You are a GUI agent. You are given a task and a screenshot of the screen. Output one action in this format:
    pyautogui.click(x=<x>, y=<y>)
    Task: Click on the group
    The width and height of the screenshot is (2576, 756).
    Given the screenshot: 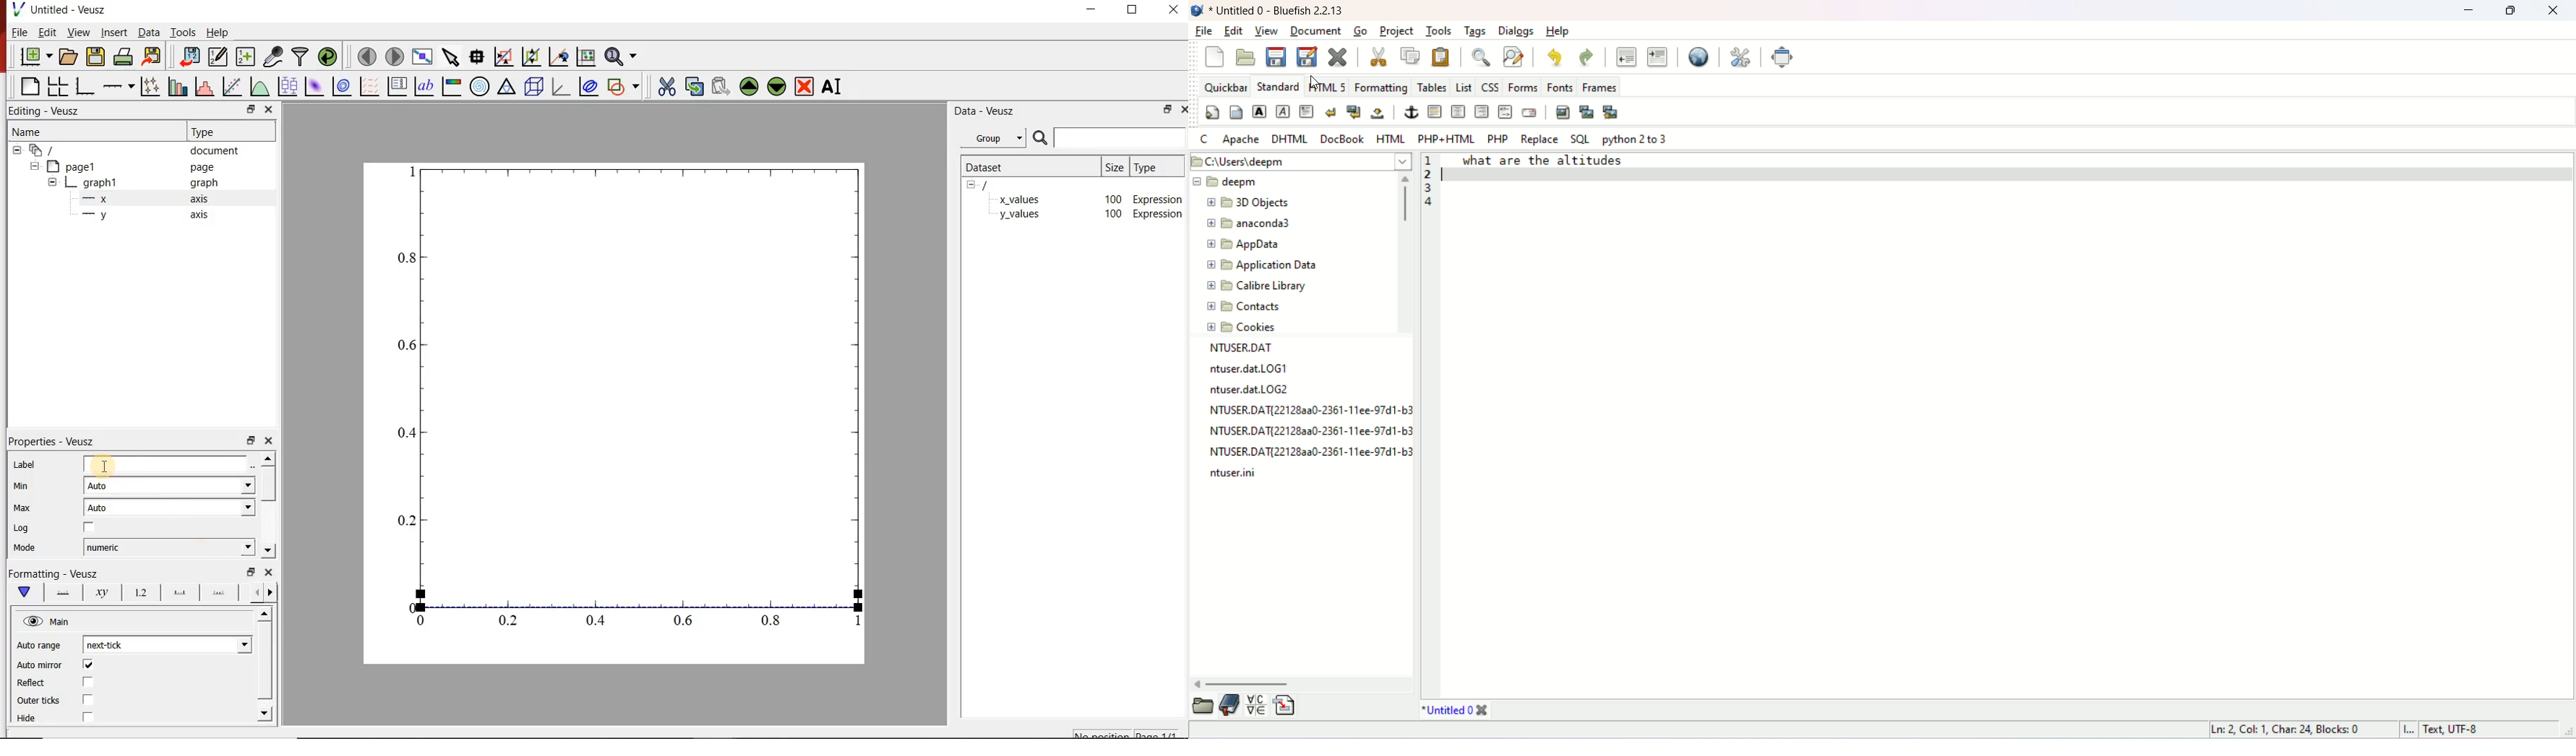 What is the action you would take?
    pyautogui.click(x=991, y=138)
    